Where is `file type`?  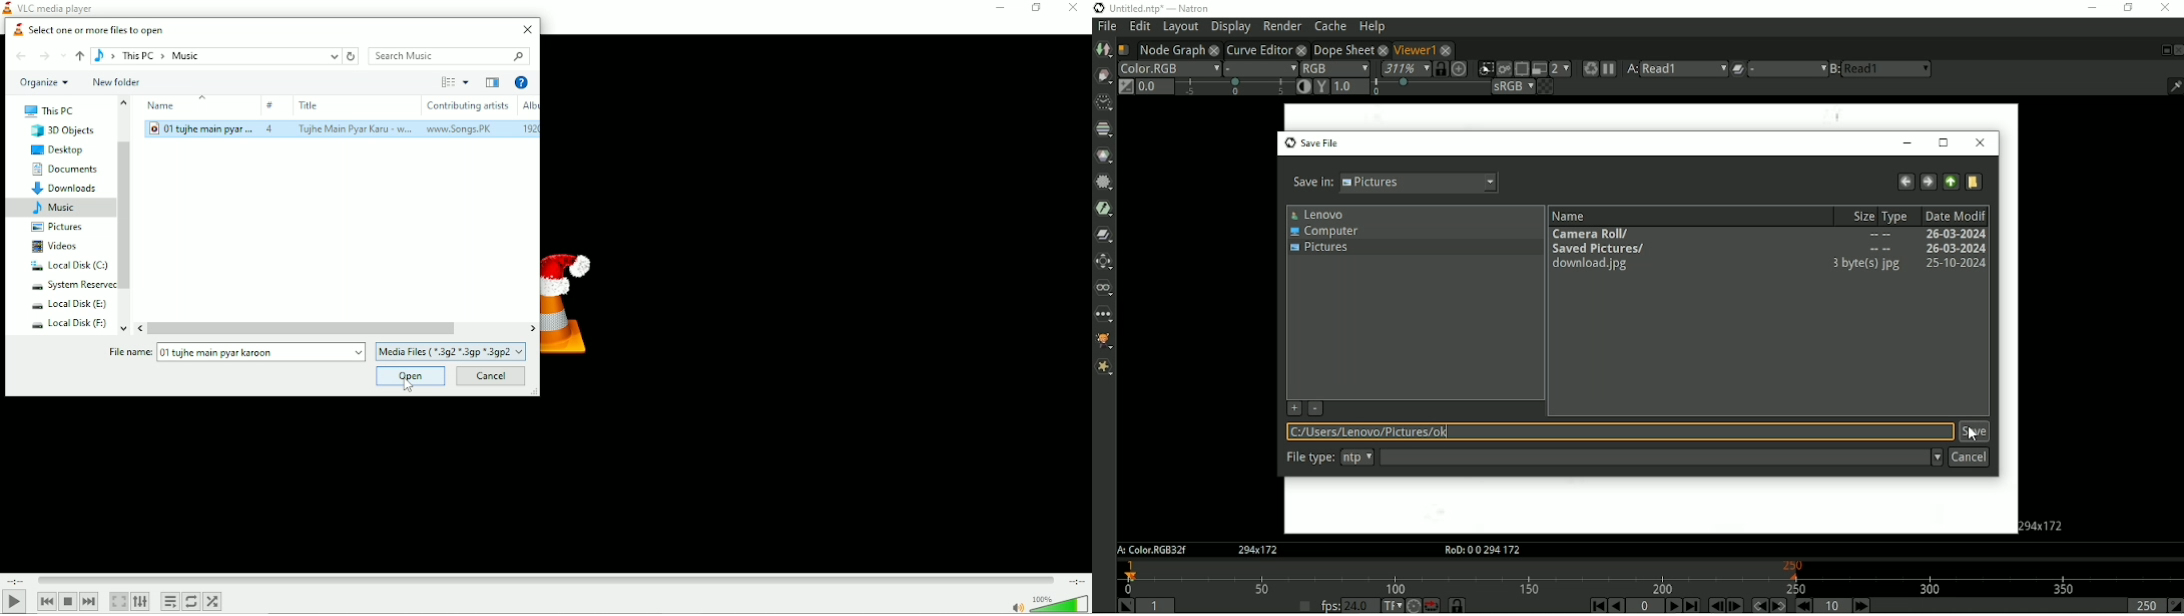 file type is located at coordinates (1311, 456).